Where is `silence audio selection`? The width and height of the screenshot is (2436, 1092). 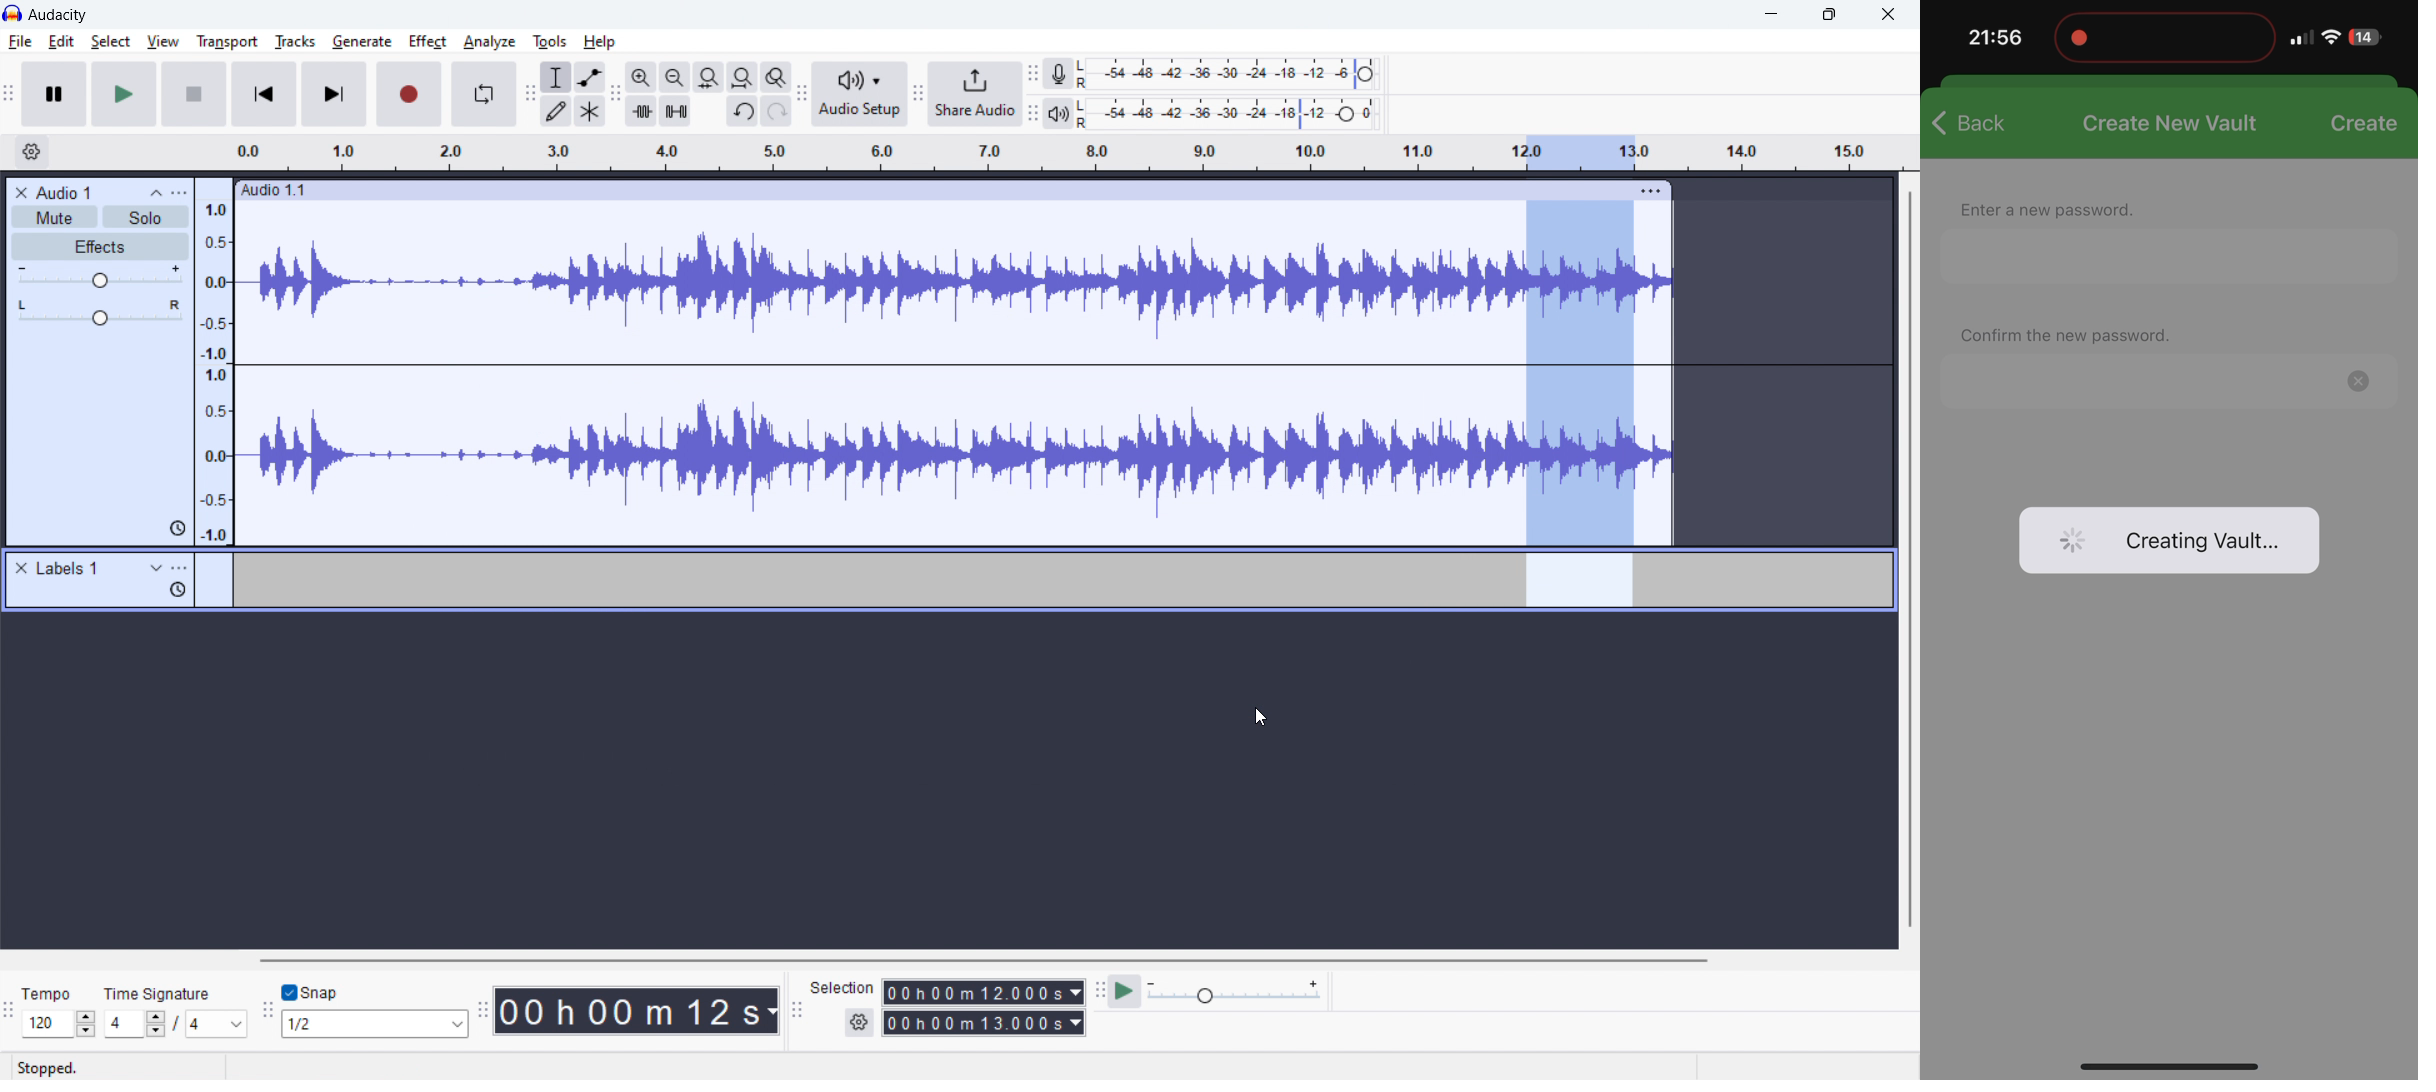 silence audio selection is located at coordinates (676, 111).